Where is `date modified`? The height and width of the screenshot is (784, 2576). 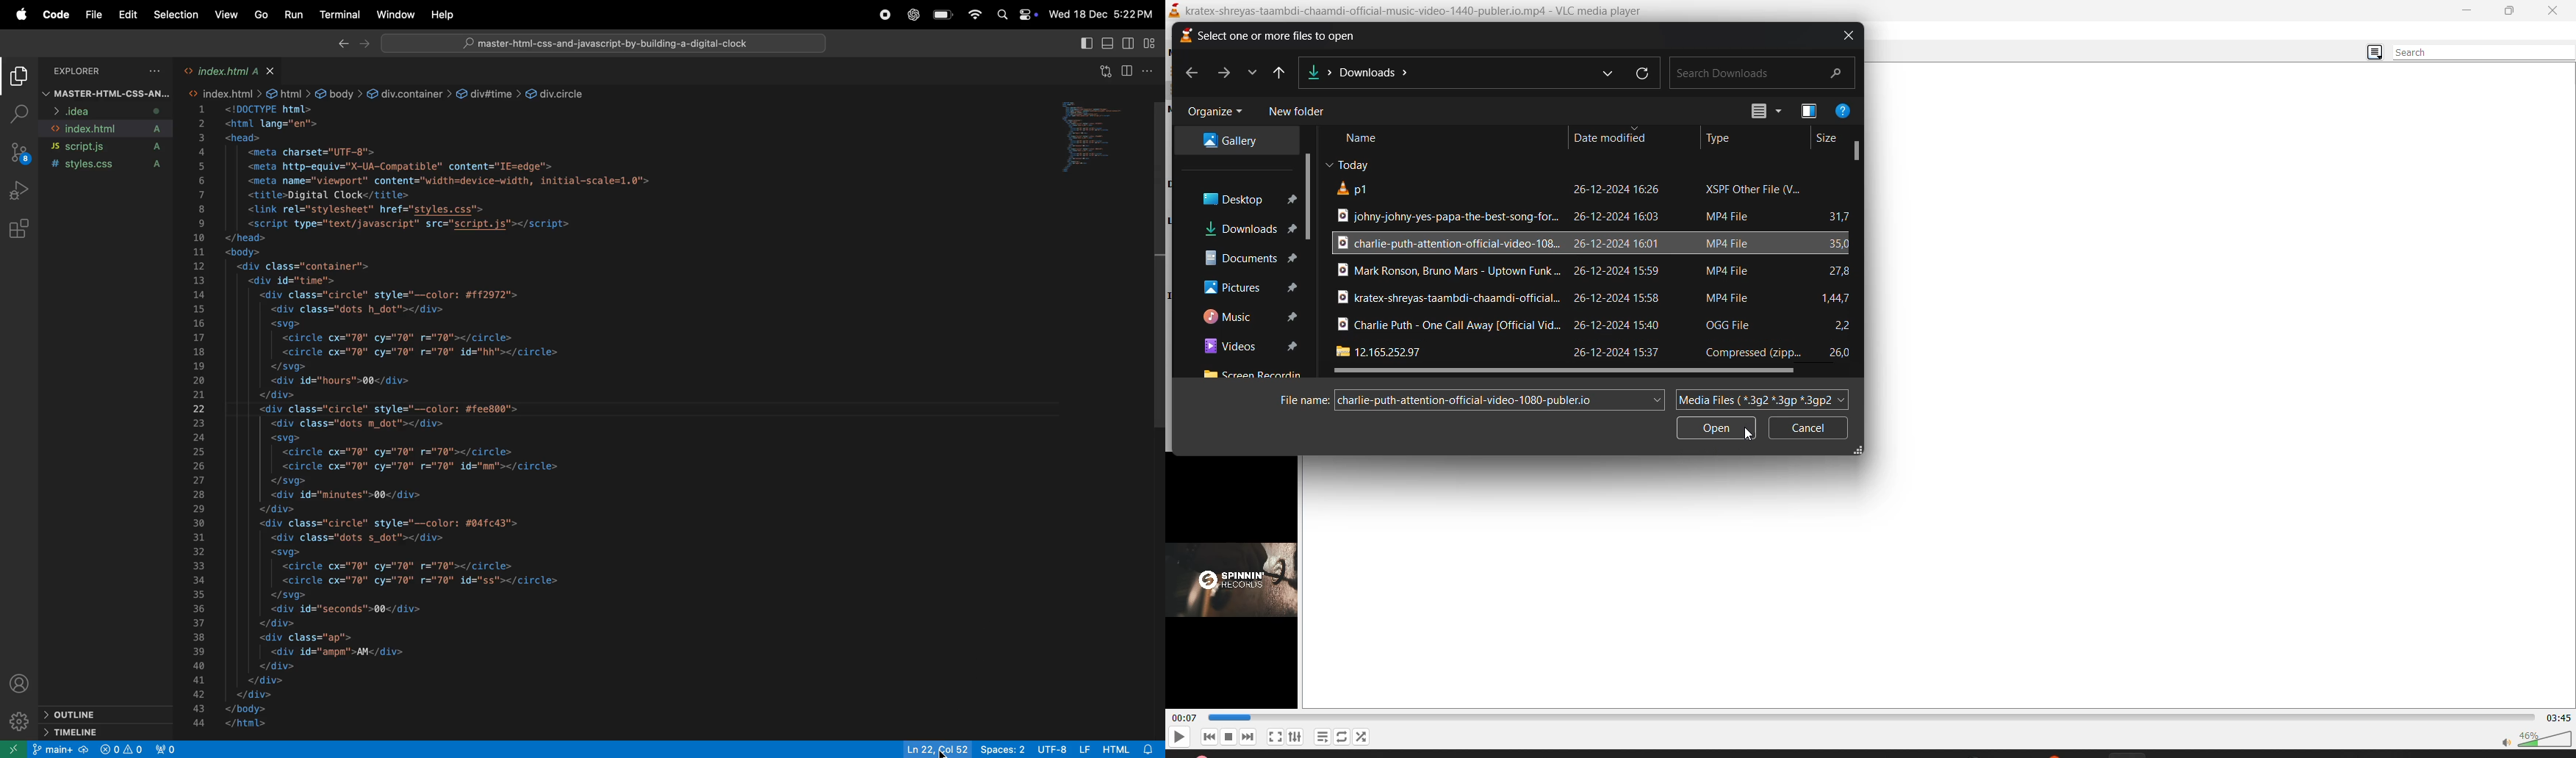 date modified is located at coordinates (1625, 219).